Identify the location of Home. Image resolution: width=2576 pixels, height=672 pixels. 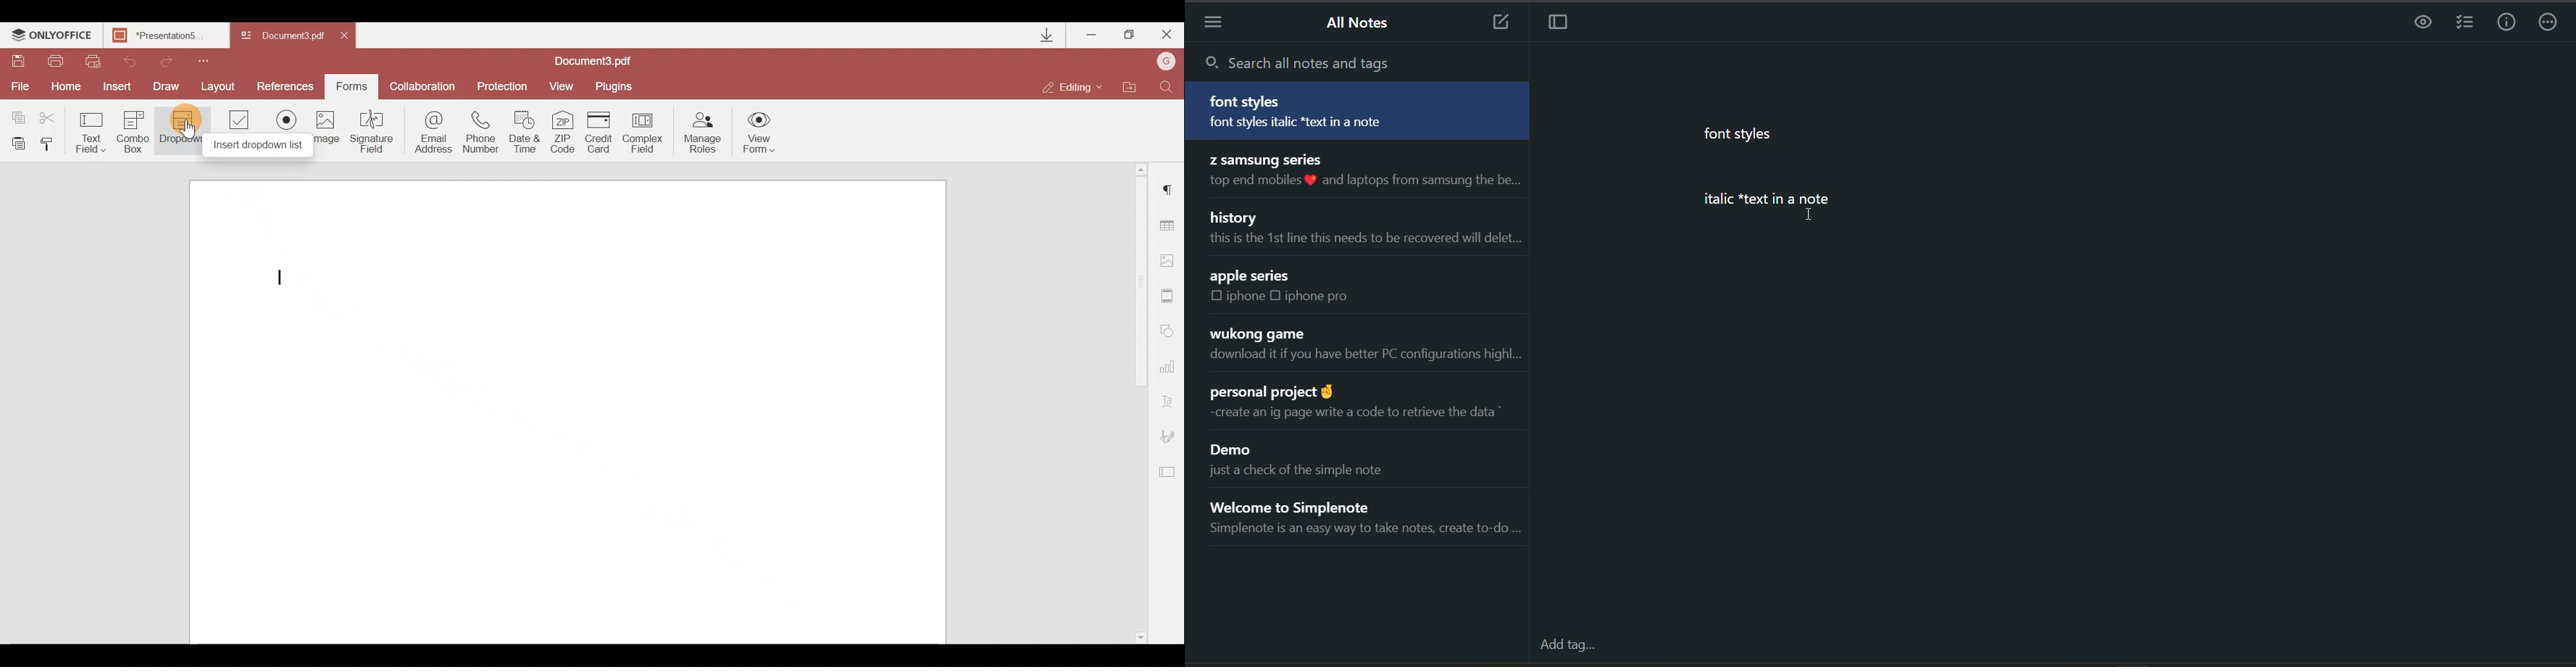
(64, 86).